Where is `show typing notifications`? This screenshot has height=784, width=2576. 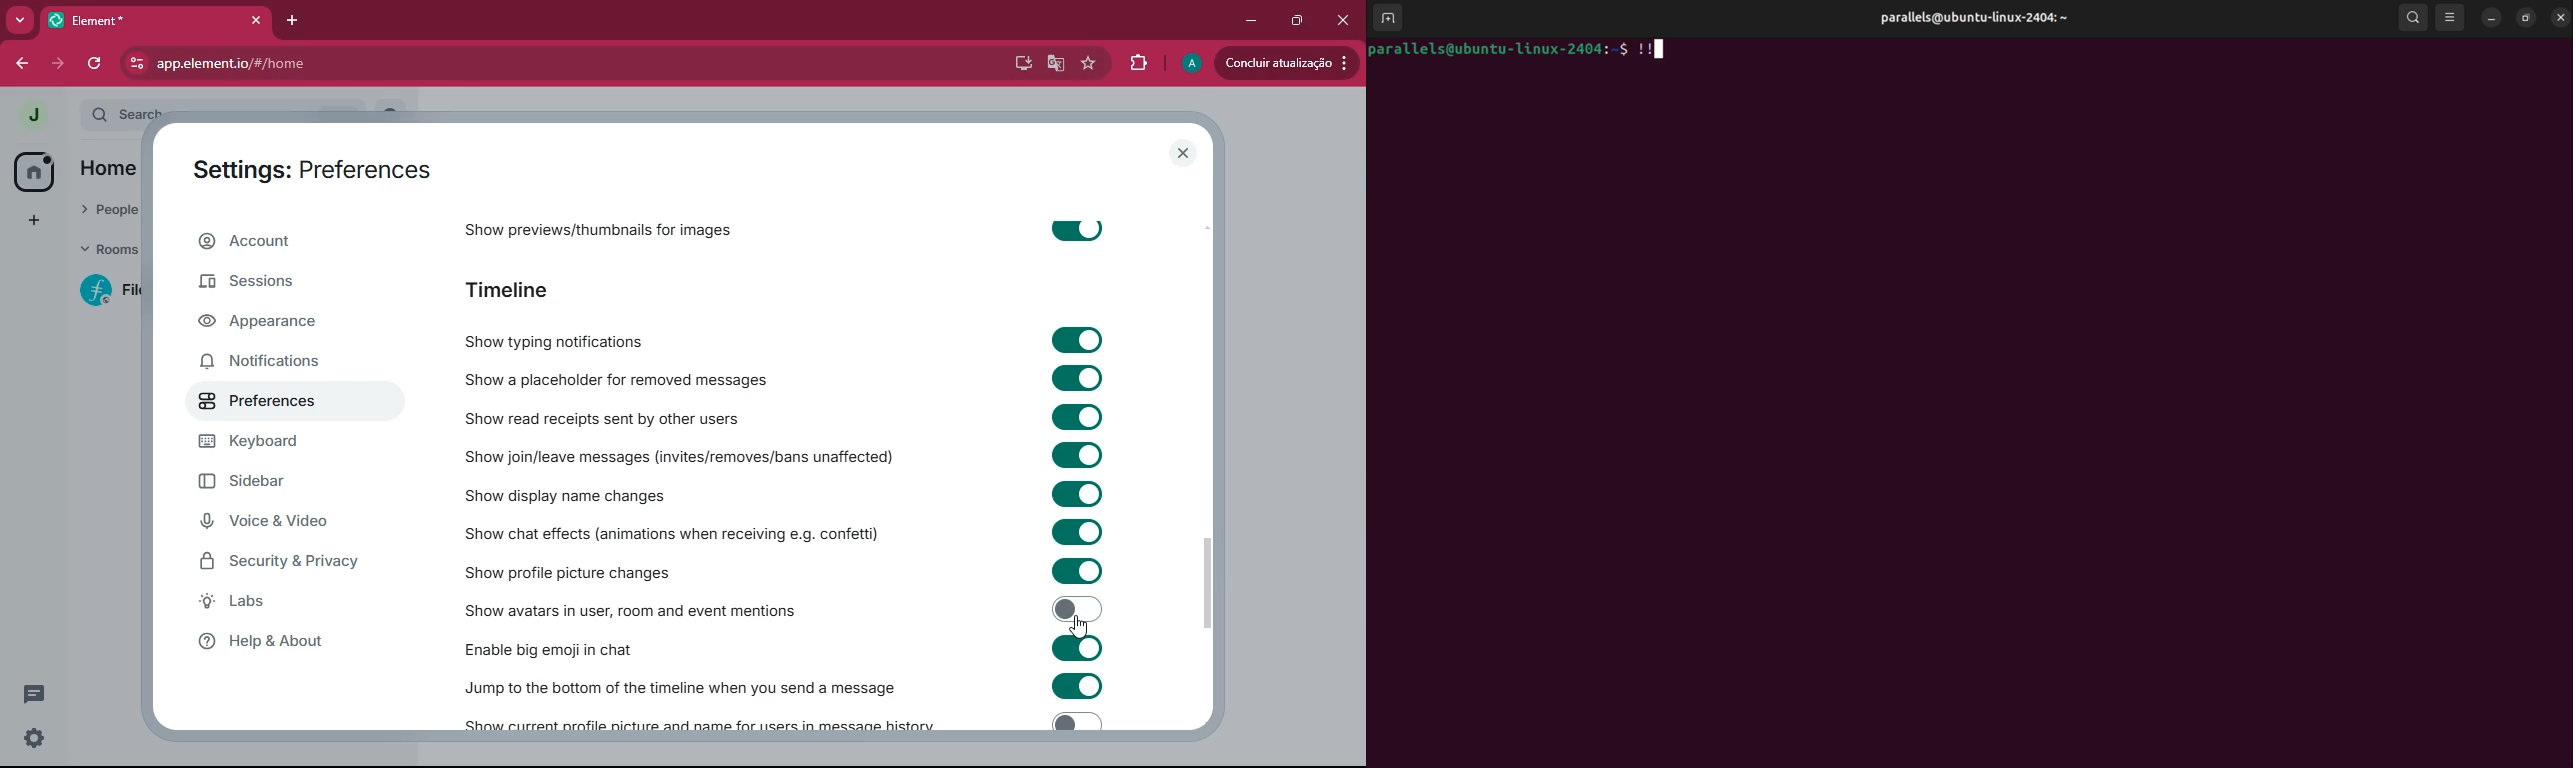
show typing notifications is located at coordinates (601, 336).